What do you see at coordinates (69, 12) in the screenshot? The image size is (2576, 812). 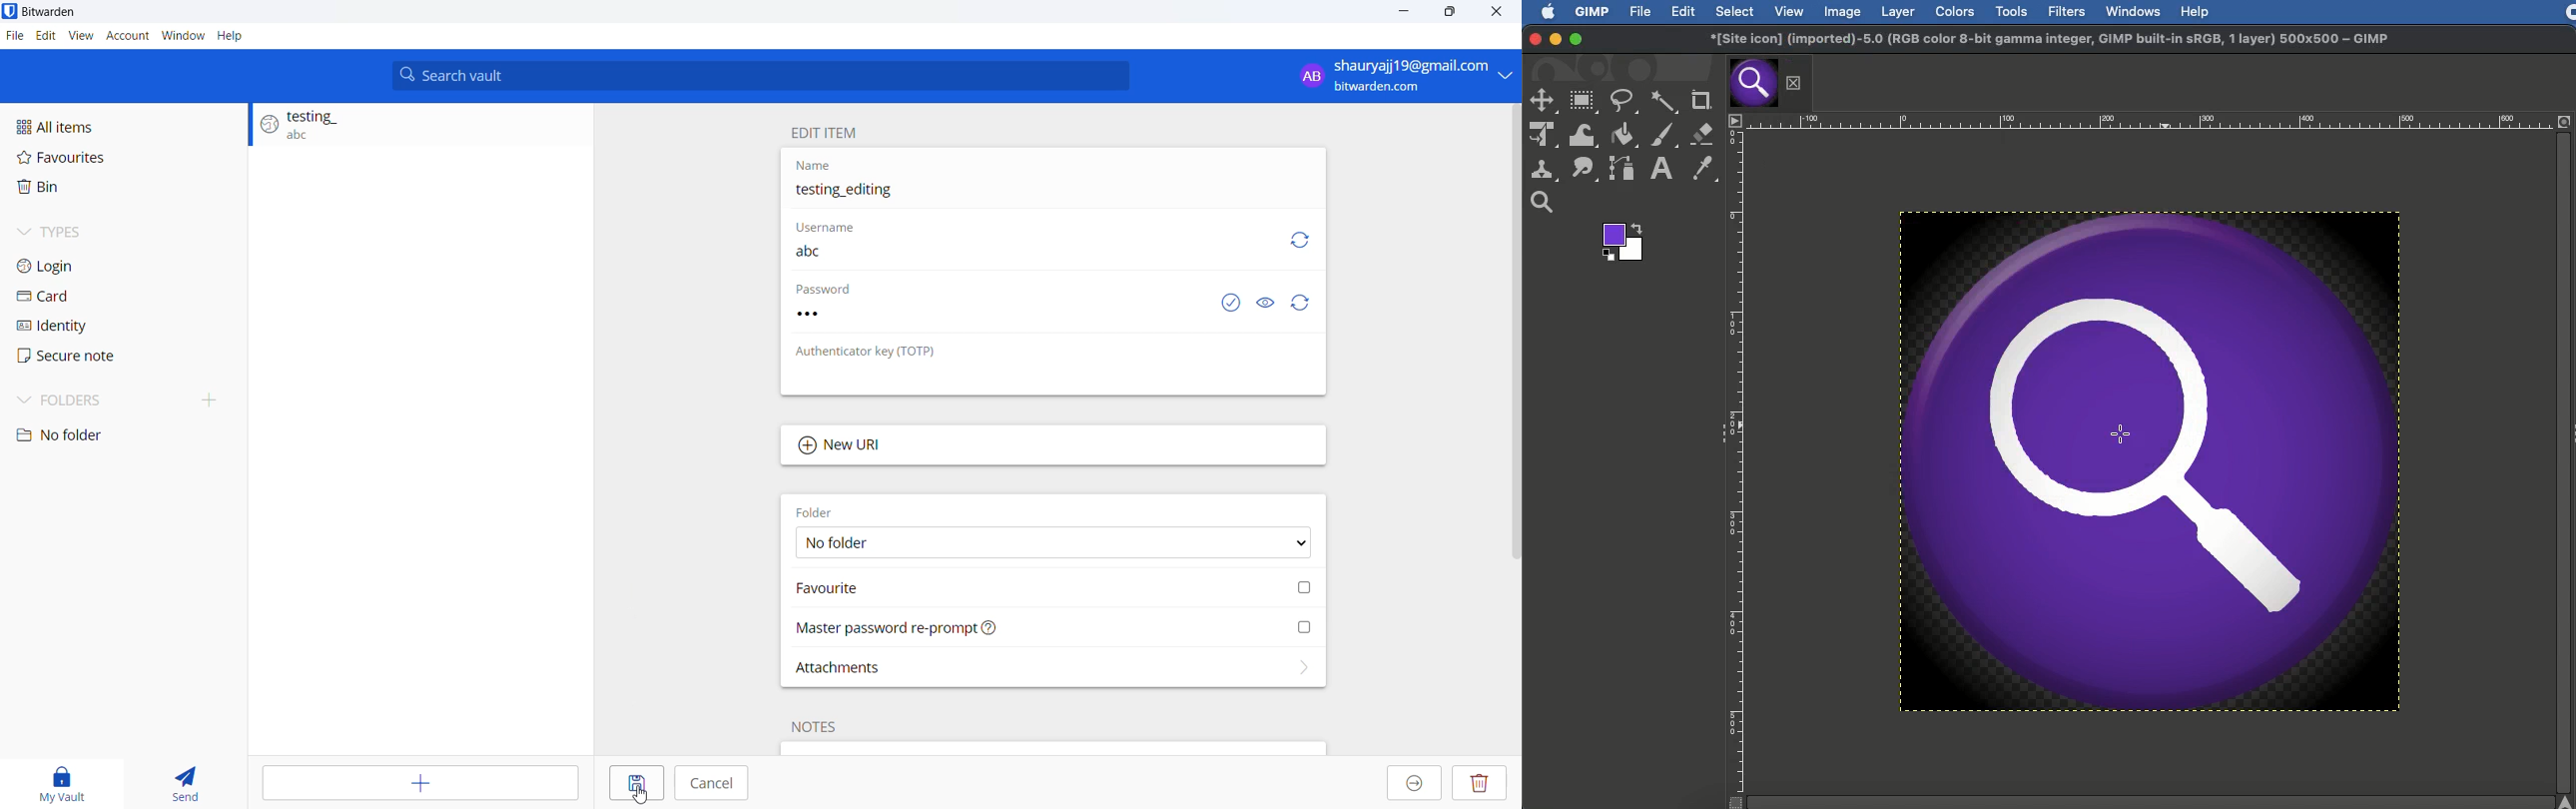 I see `Application name ` at bounding box center [69, 12].